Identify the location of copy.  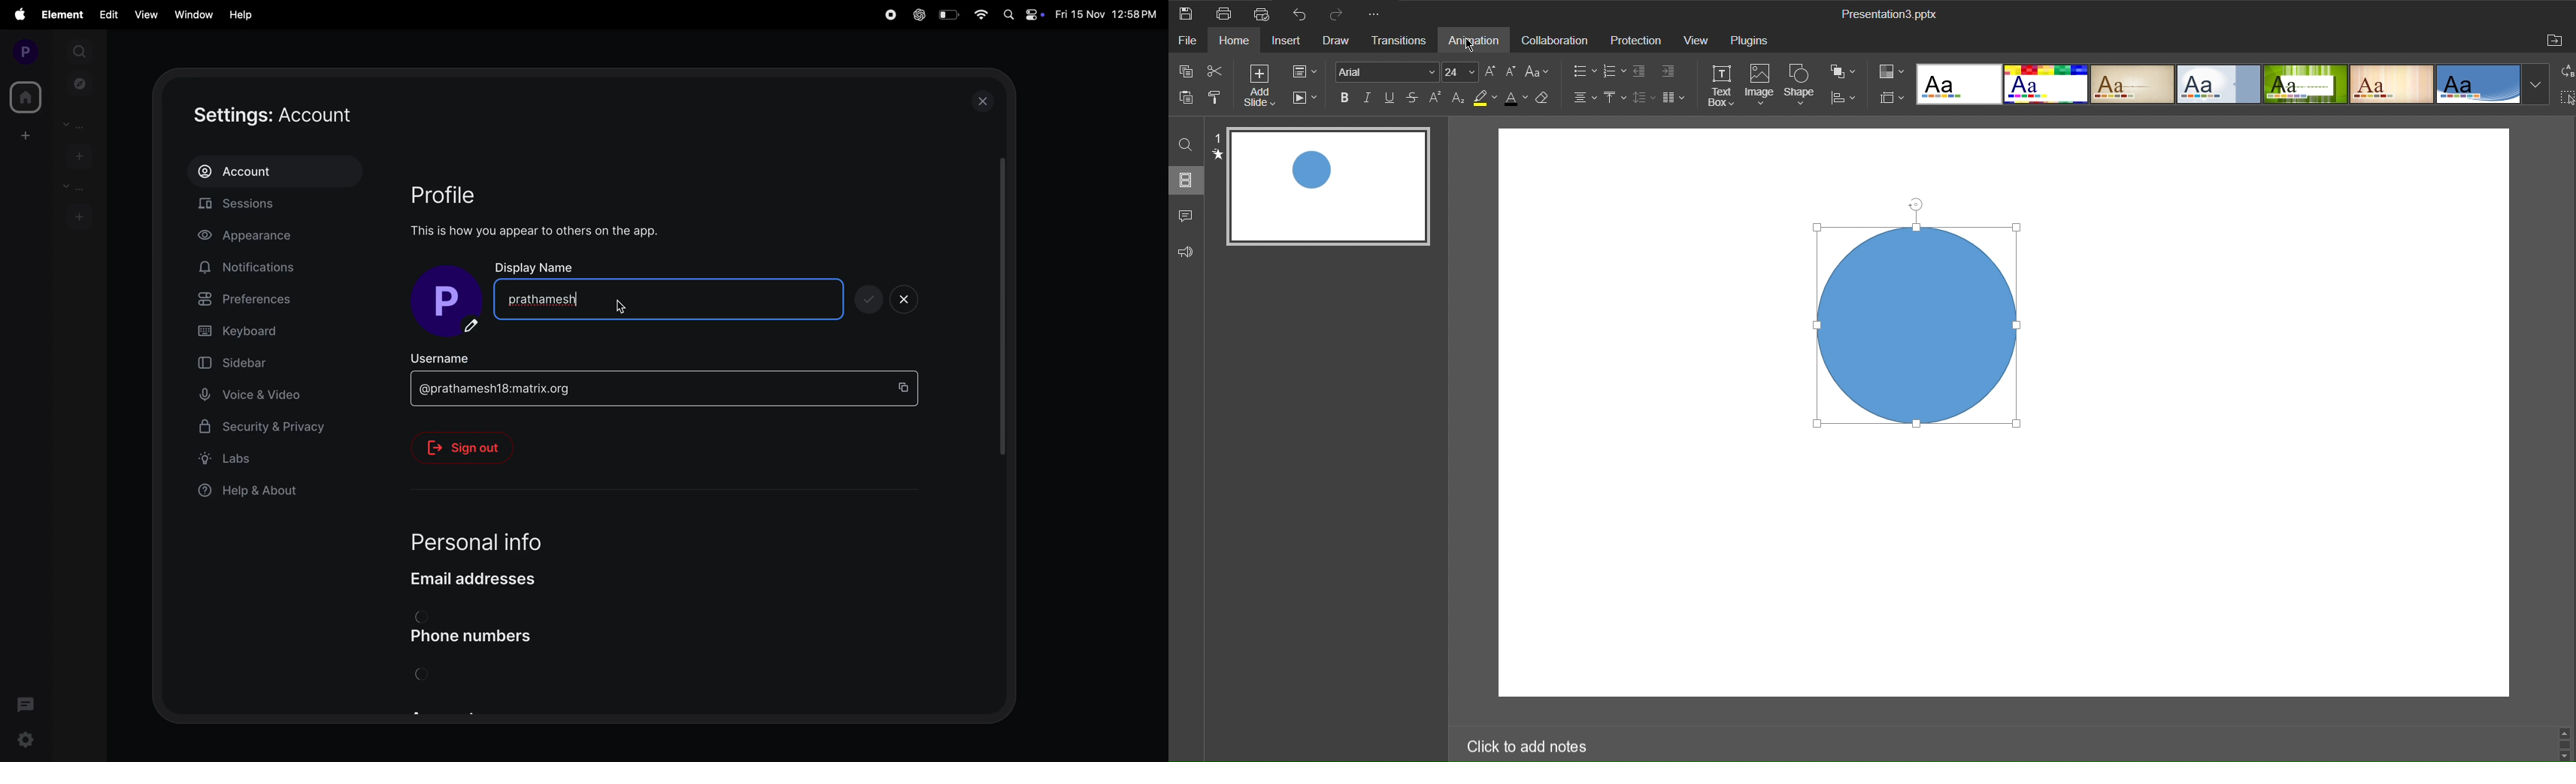
(908, 387).